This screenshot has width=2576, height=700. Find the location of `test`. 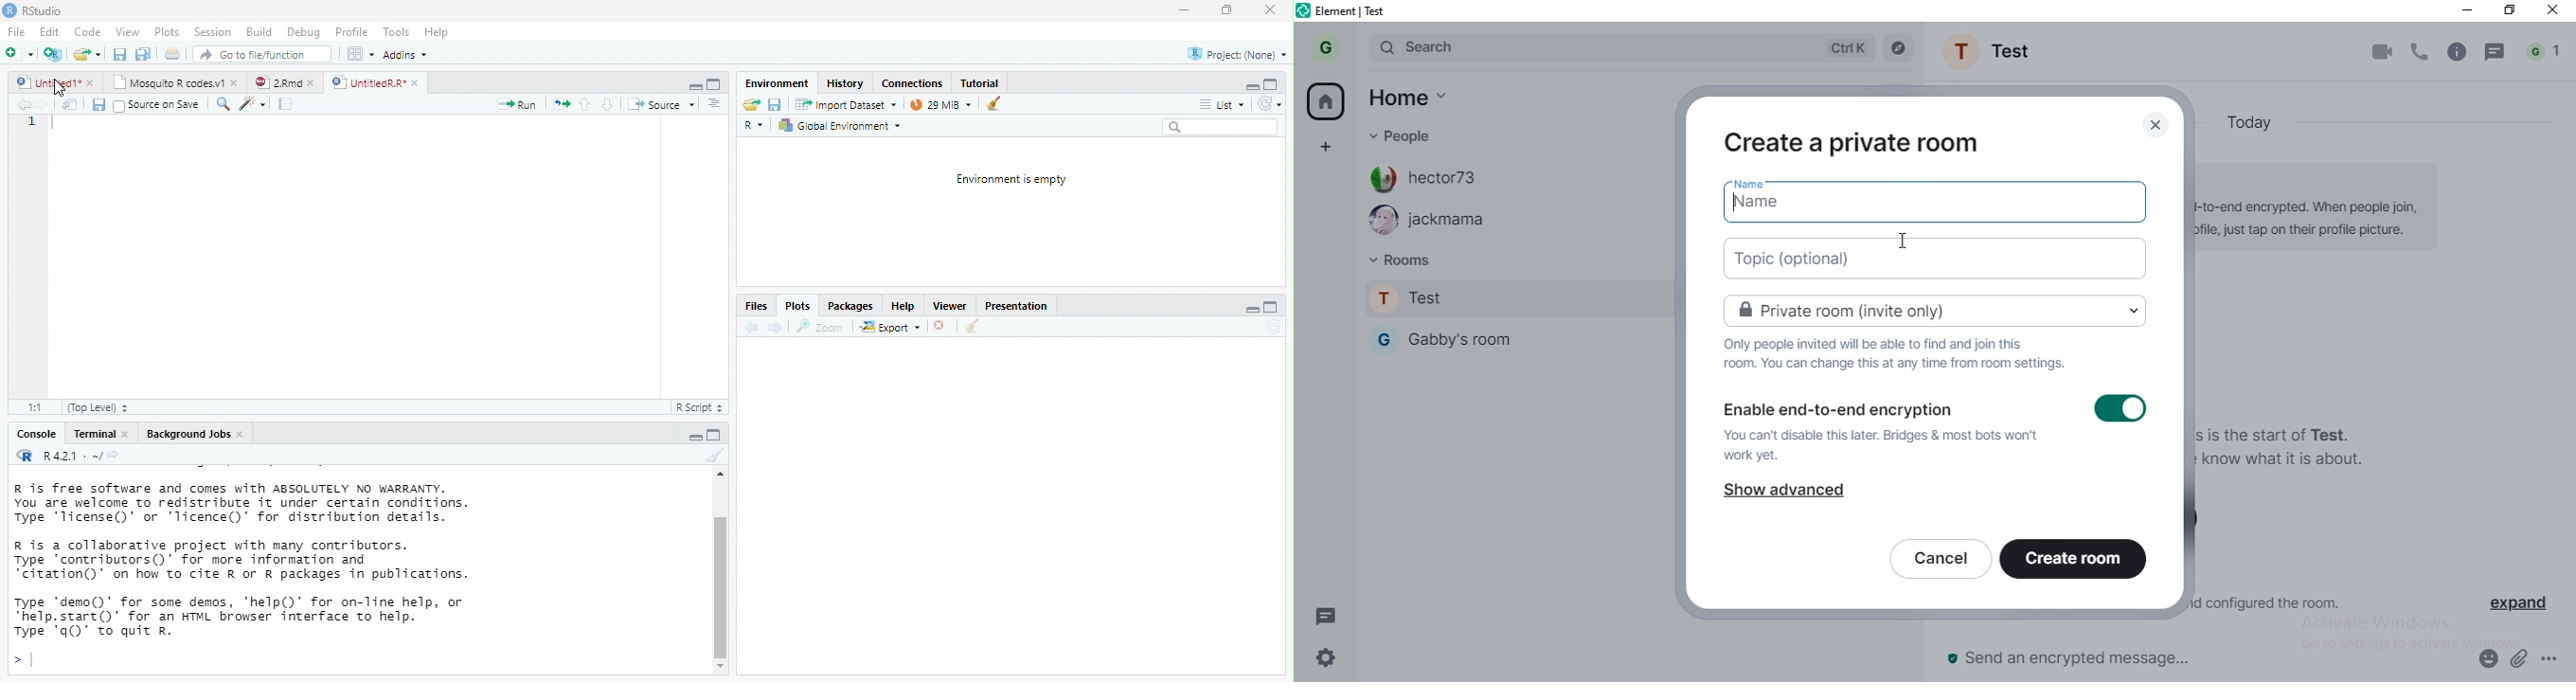

test is located at coordinates (1516, 295).